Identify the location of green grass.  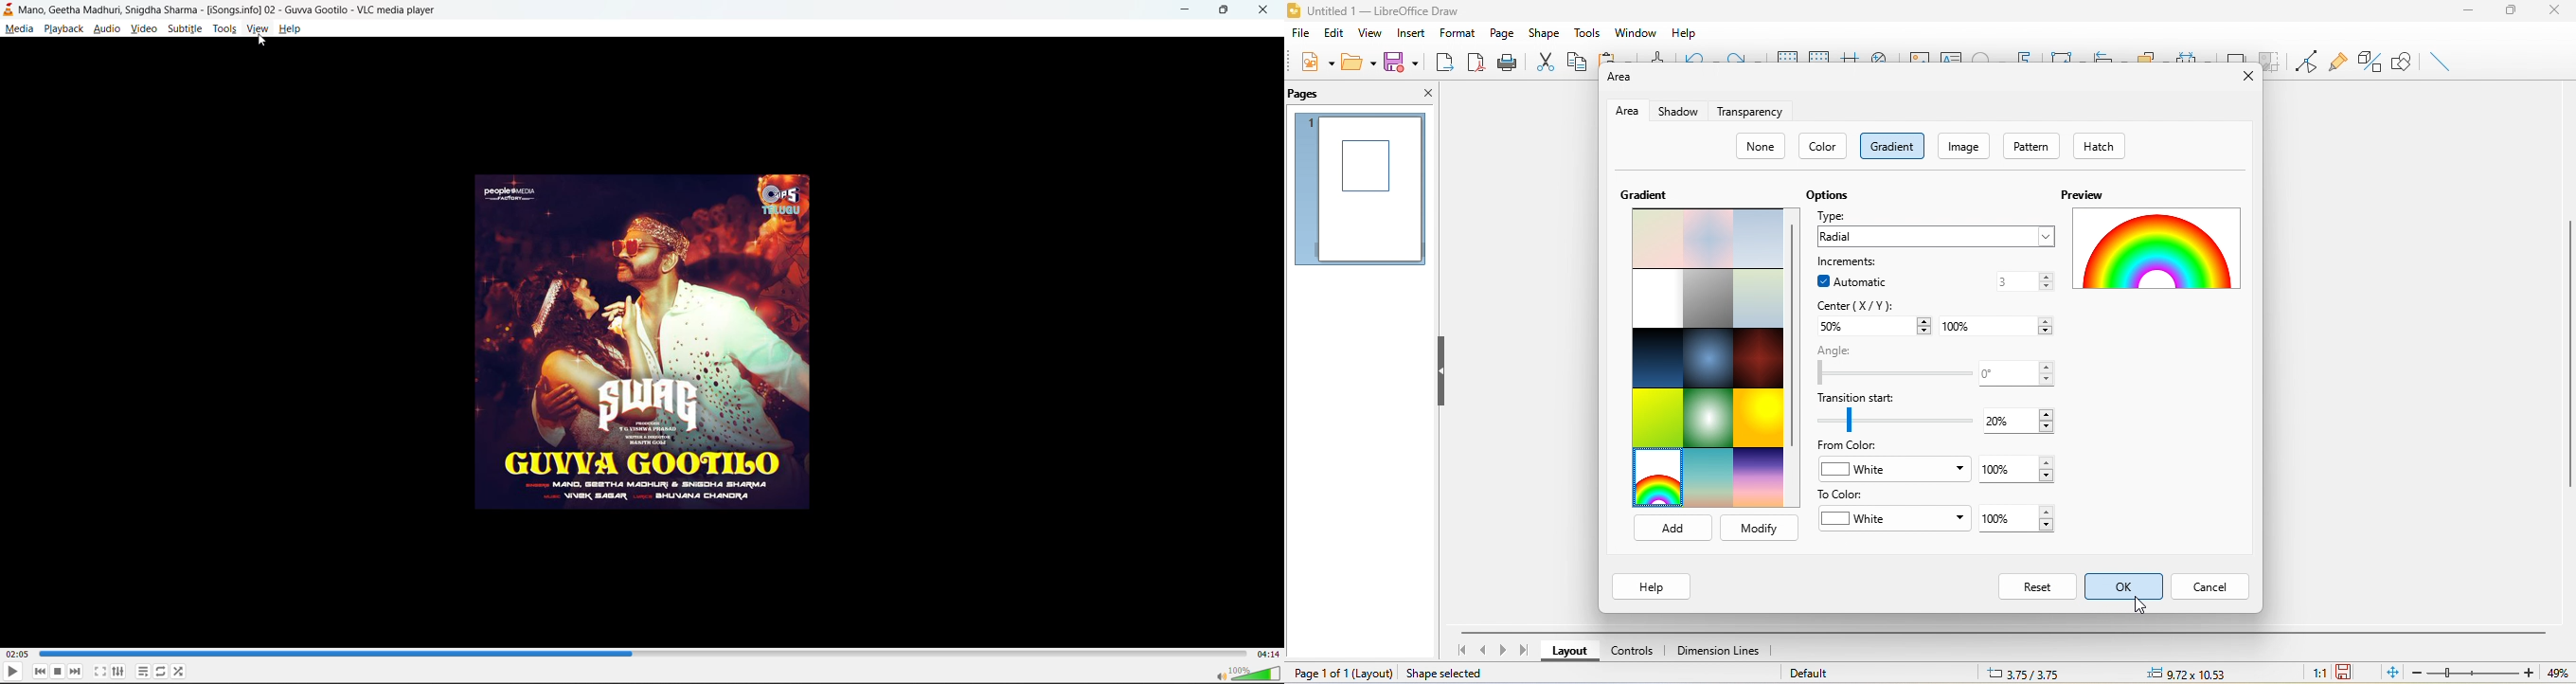
(1655, 419).